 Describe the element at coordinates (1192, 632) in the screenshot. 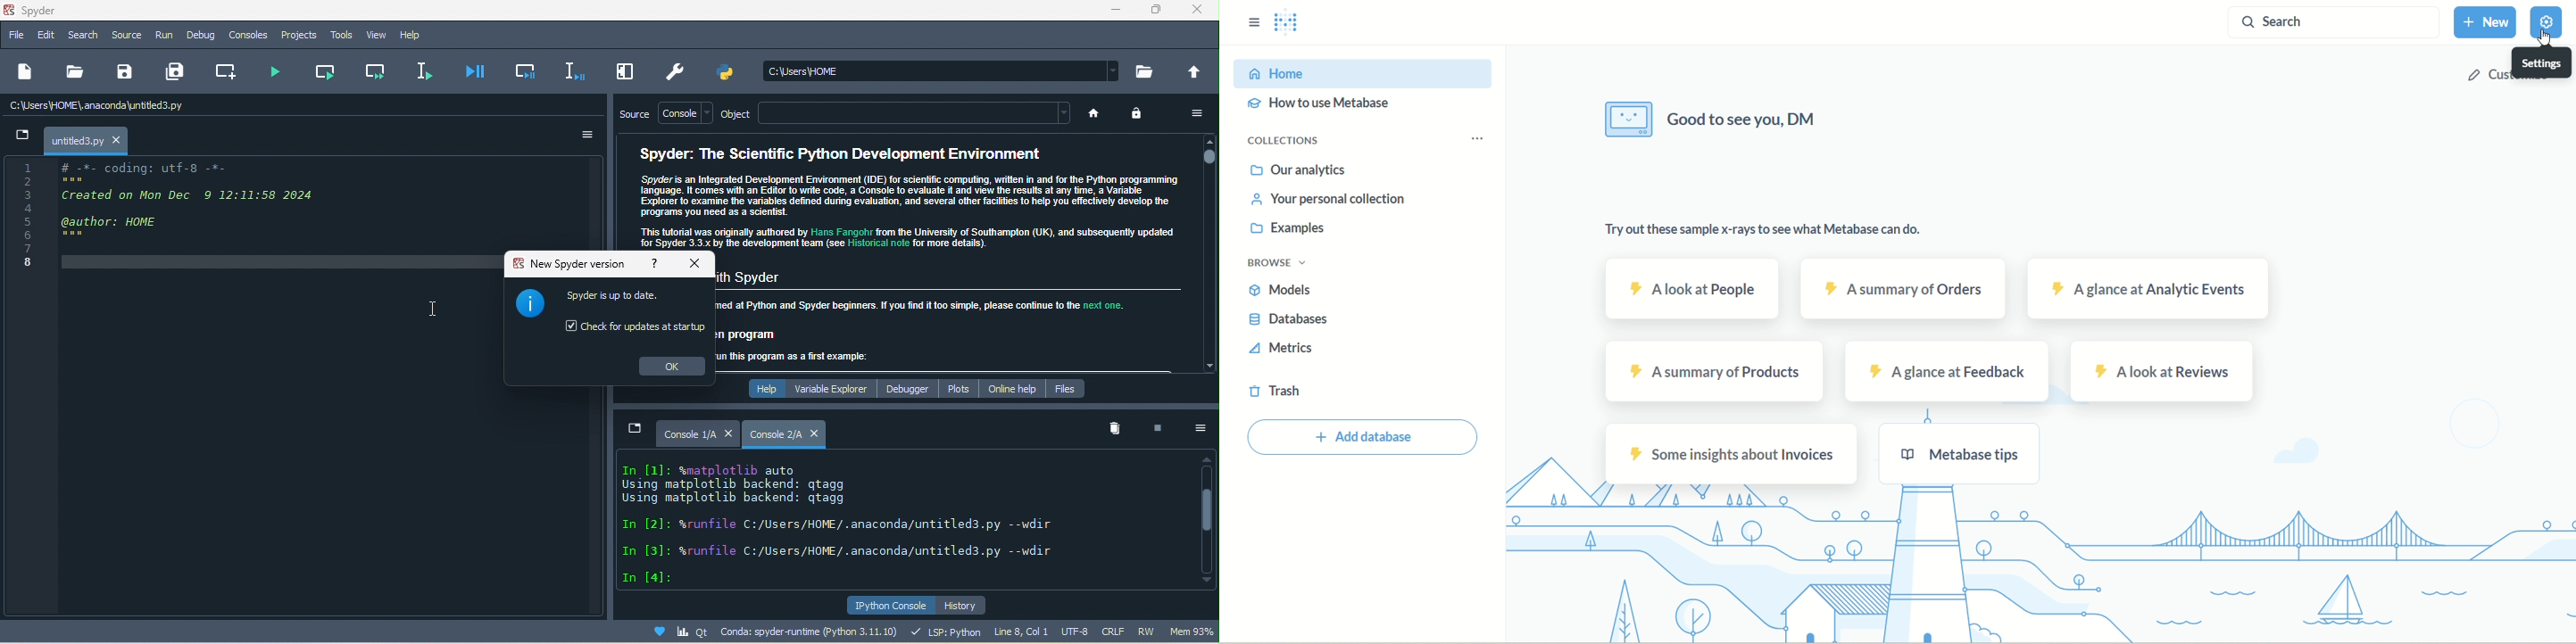

I see `mem 95%` at that location.